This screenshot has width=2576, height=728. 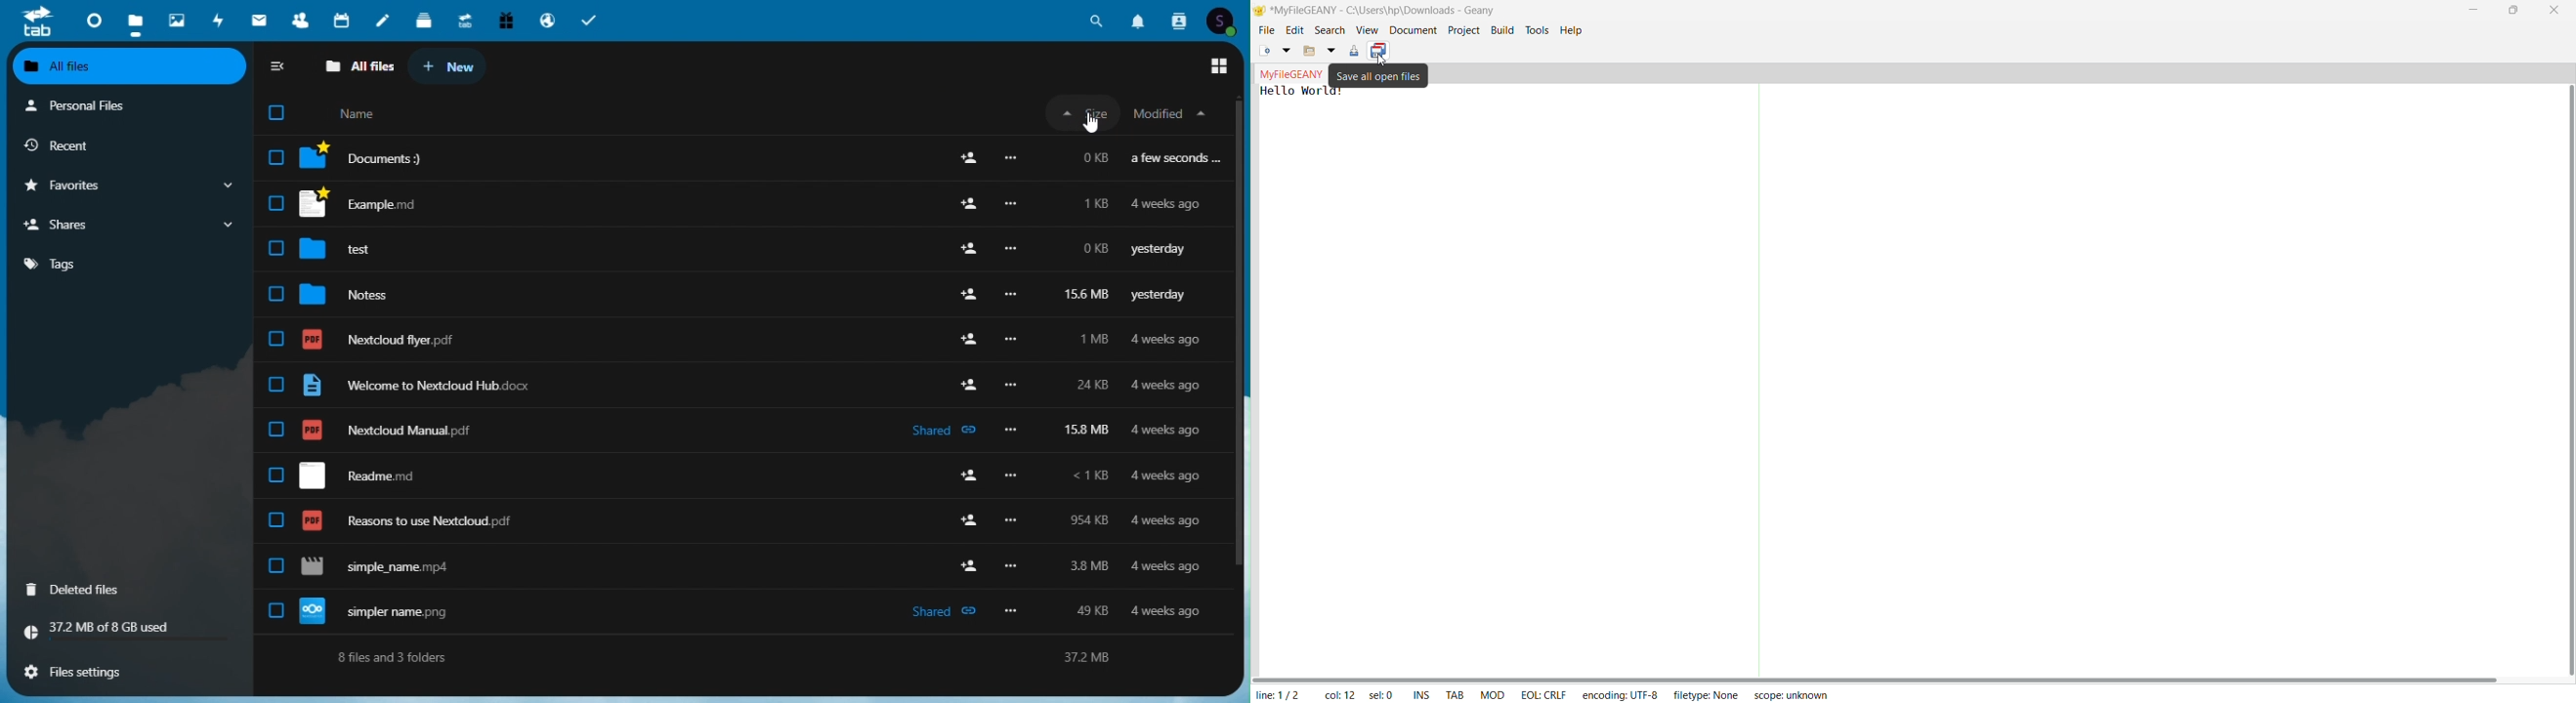 What do you see at coordinates (1180, 18) in the screenshot?
I see `Contacts` at bounding box center [1180, 18].